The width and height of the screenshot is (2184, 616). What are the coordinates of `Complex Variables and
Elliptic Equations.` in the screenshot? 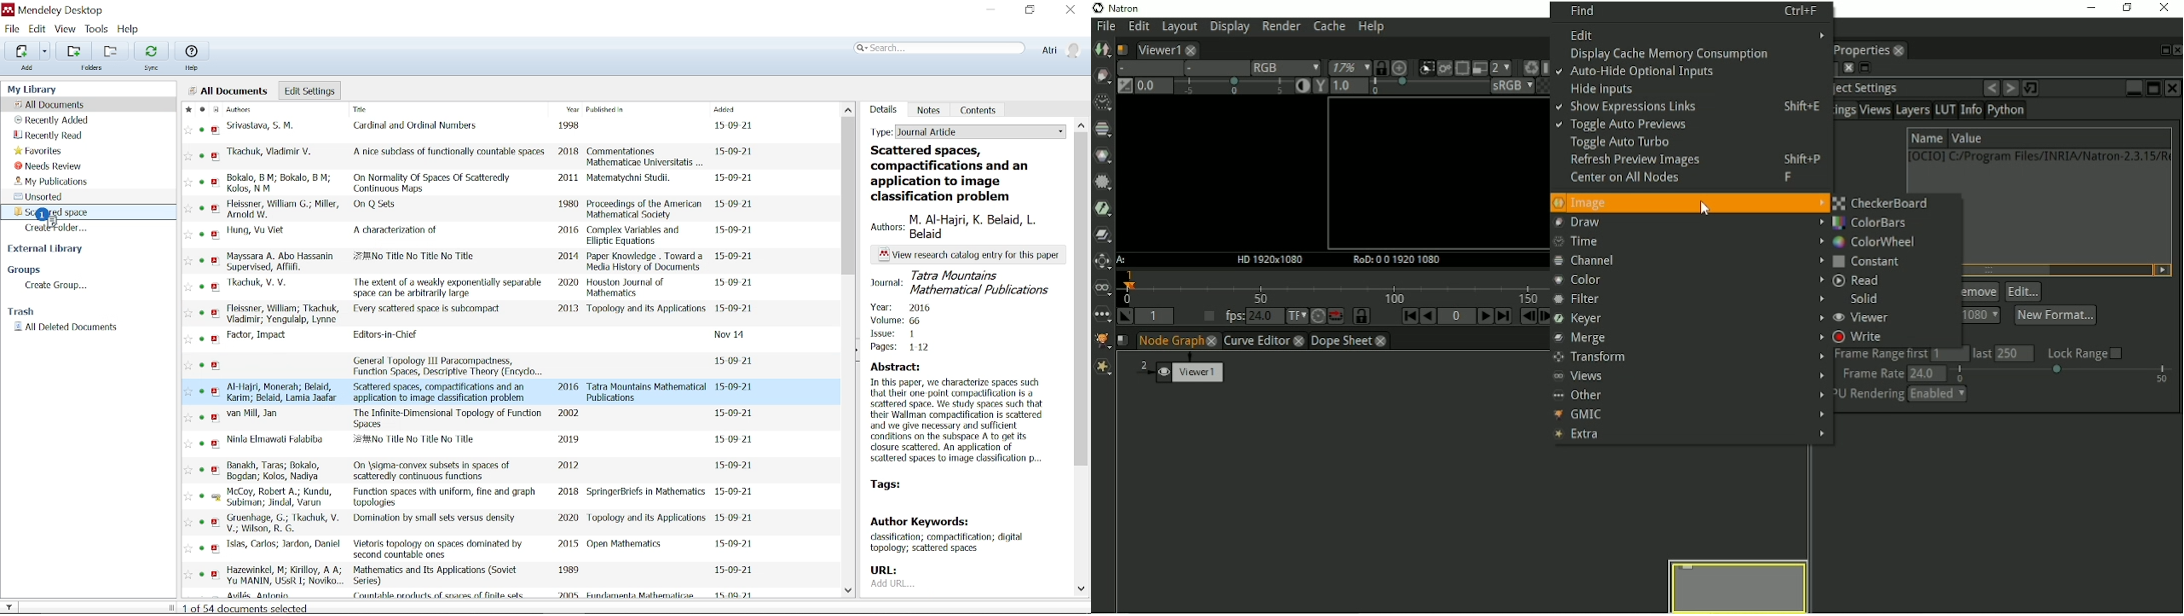 It's located at (638, 236).